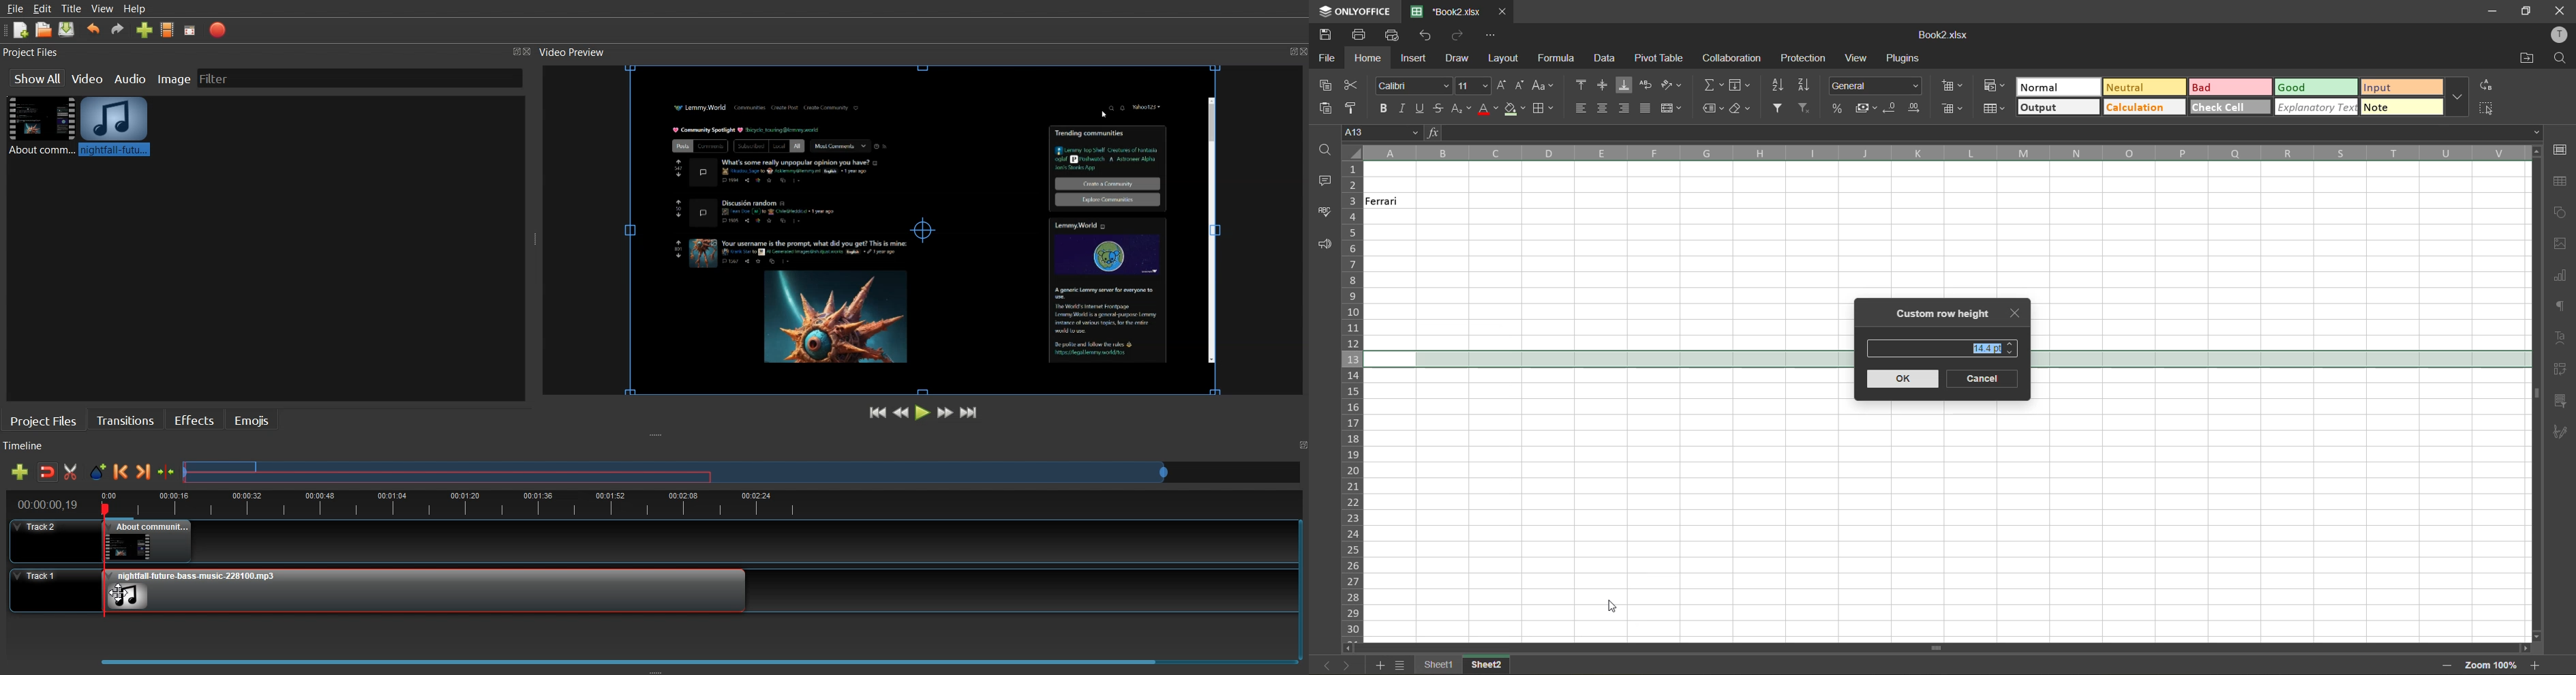  Describe the element at coordinates (2443, 664) in the screenshot. I see `zoom out` at that location.